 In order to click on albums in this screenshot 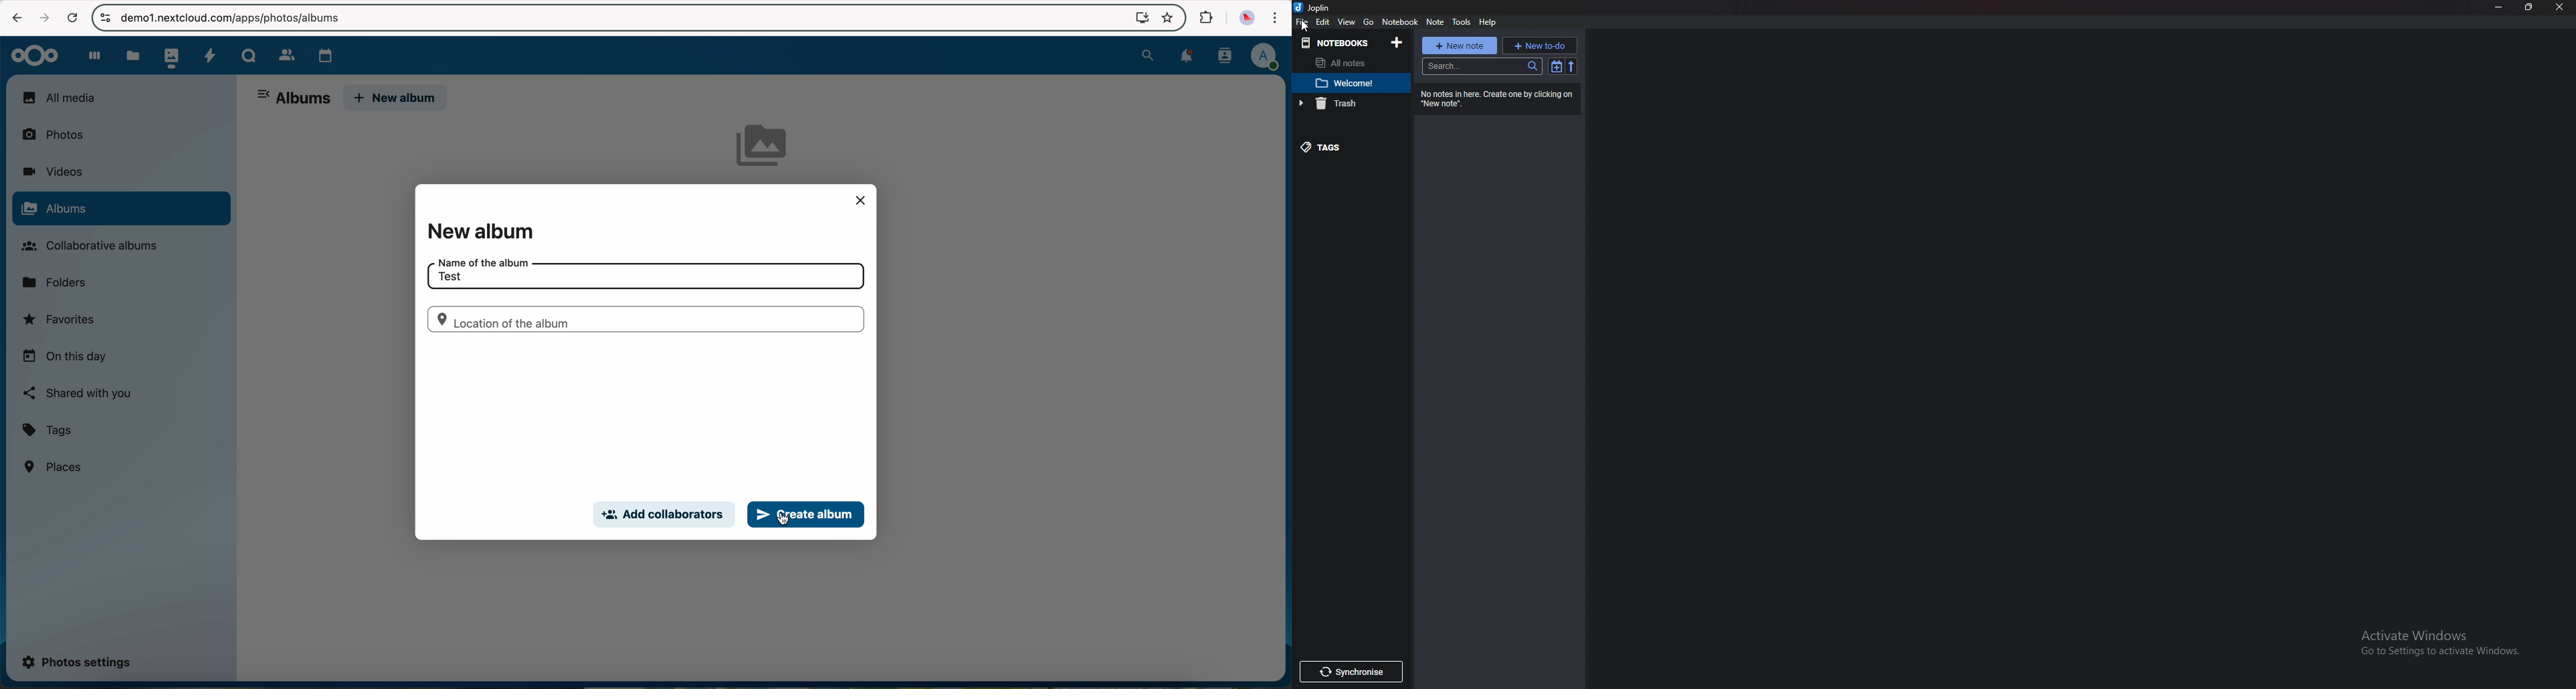, I will do `click(303, 99)`.